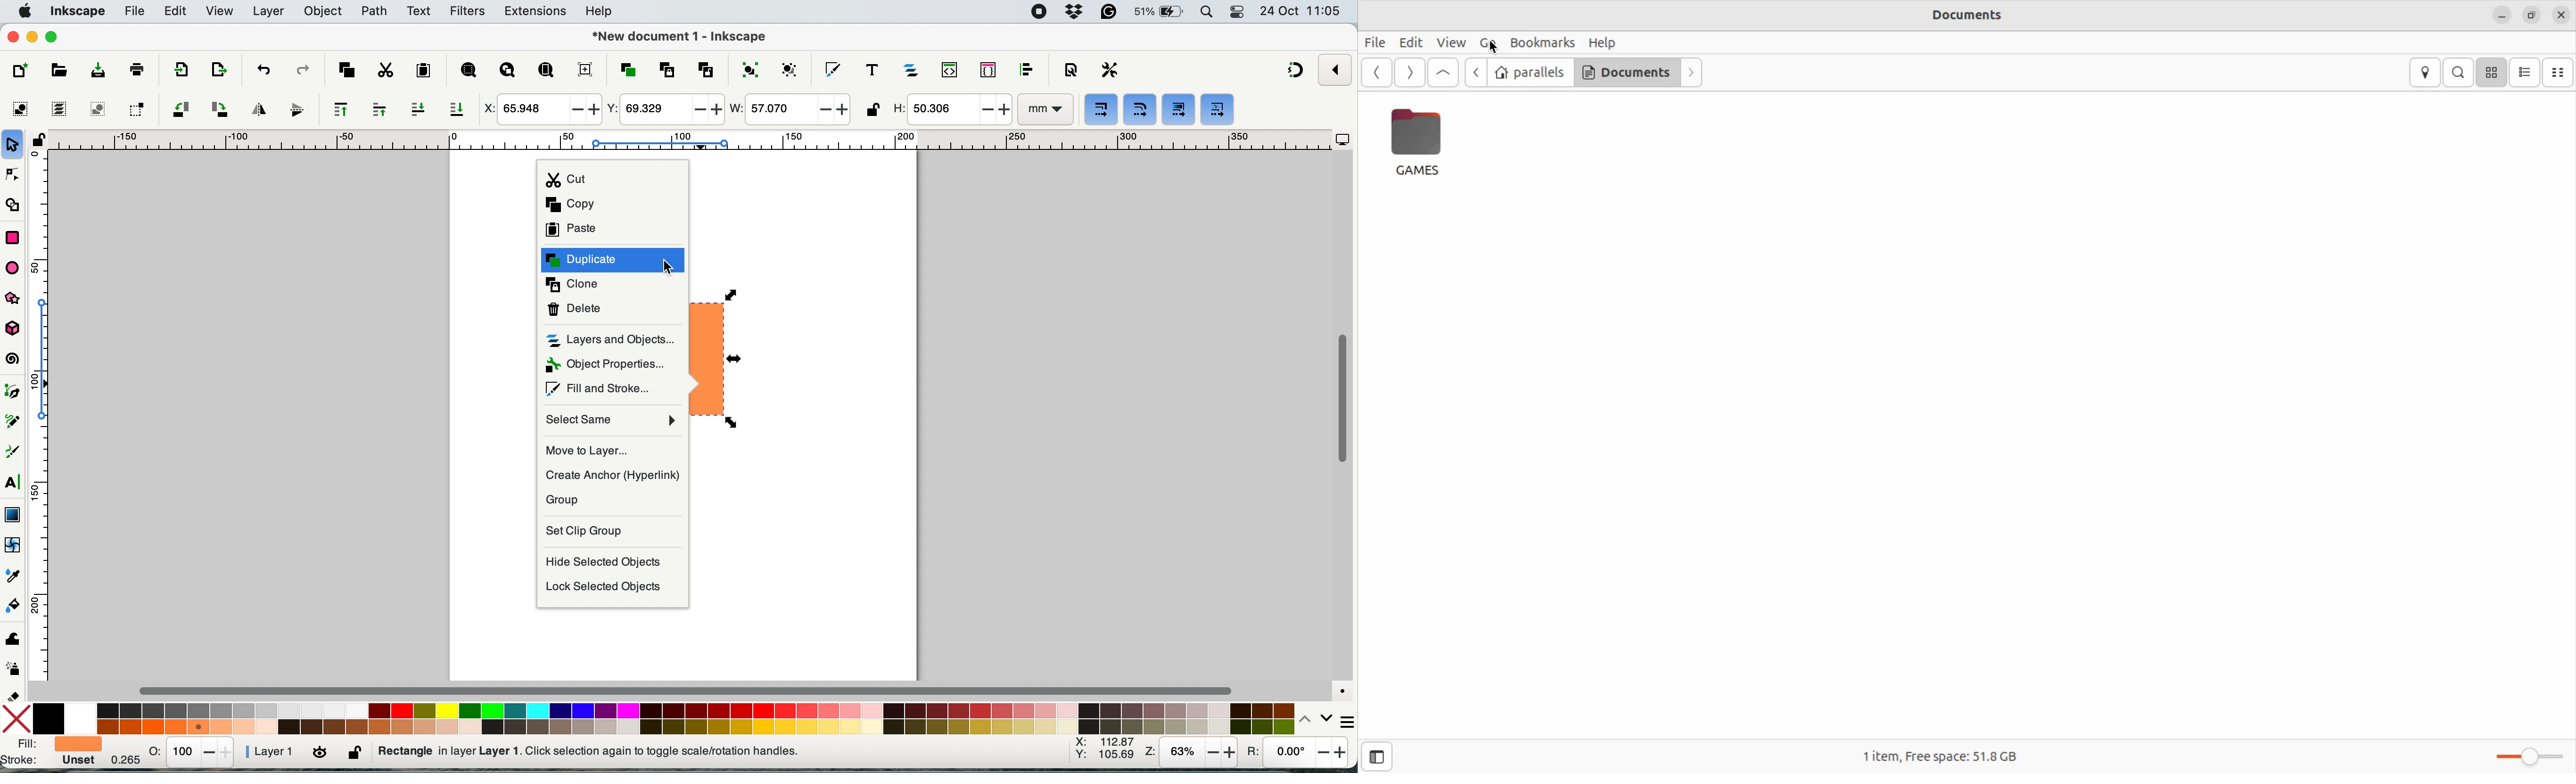 This screenshot has width=2576, height=784. Describe the element at coordinates (1341, 719) in the screenshot. I see `more settings` at that location.